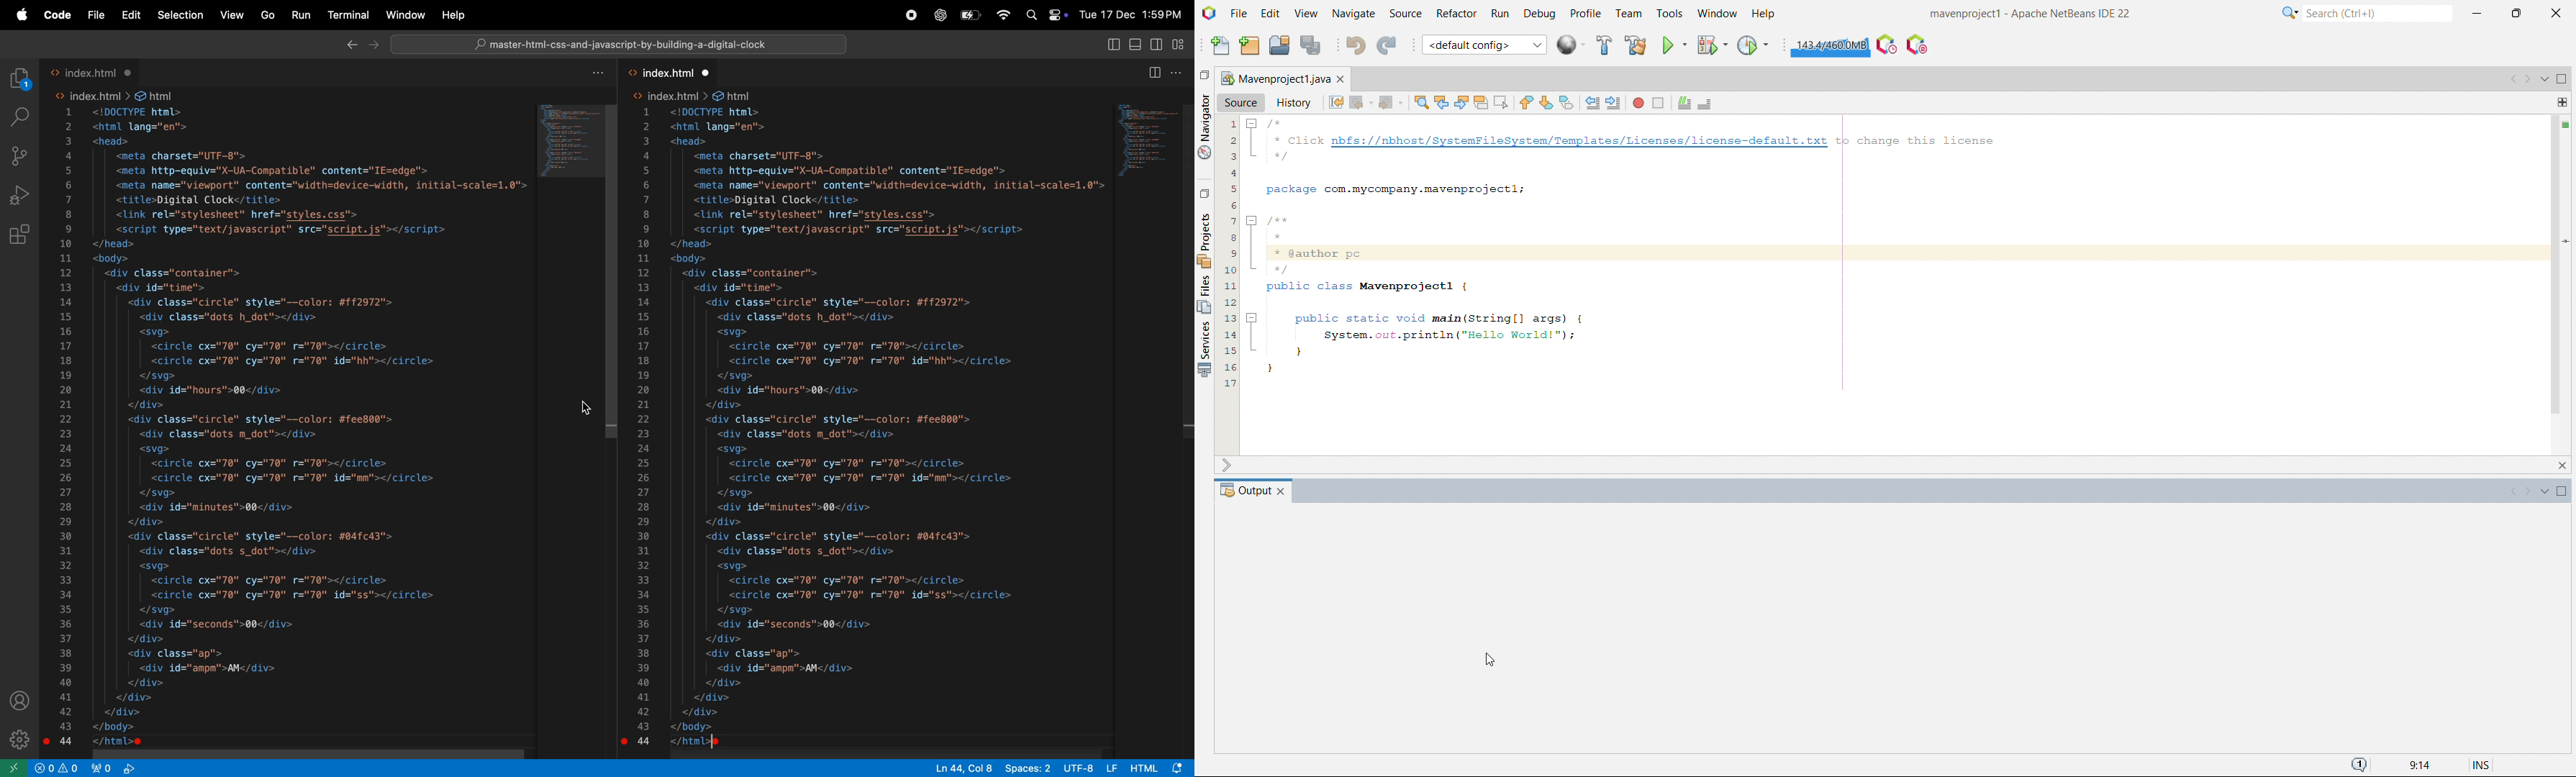  Describe the element at coordinates (941, 15) in the screenshot. I see `chatgpt` at that location.